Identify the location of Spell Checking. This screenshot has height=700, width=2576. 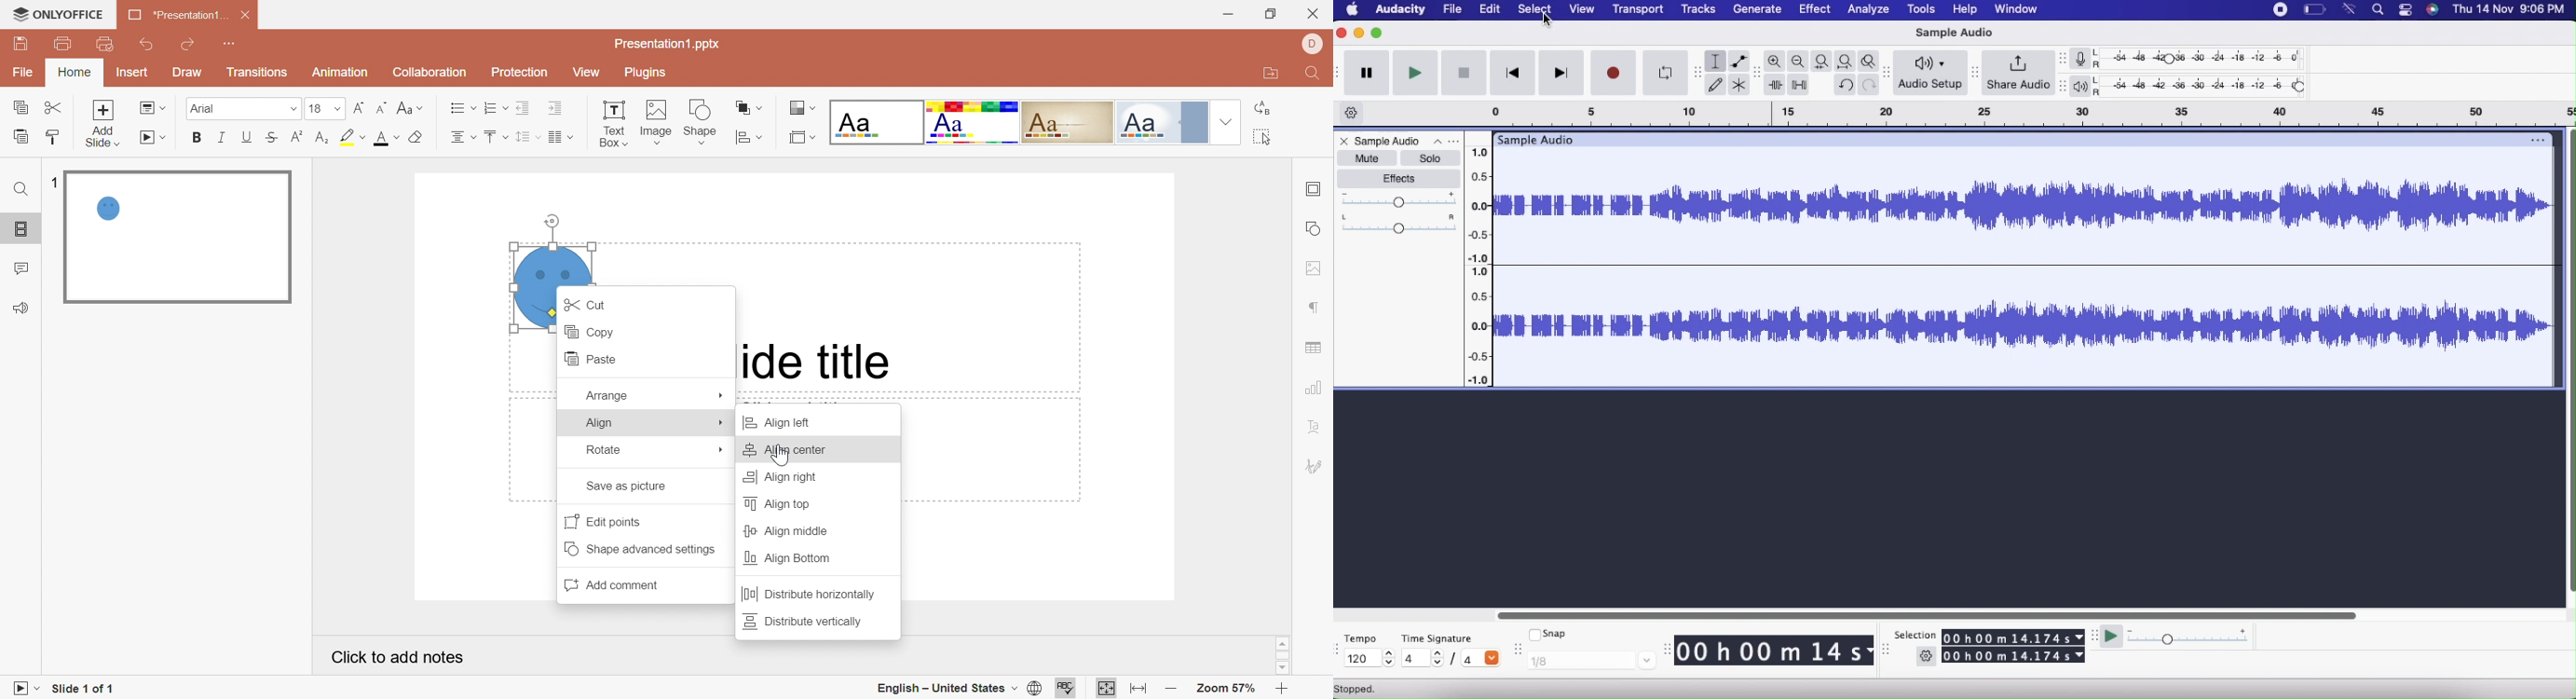
(1068, 687).